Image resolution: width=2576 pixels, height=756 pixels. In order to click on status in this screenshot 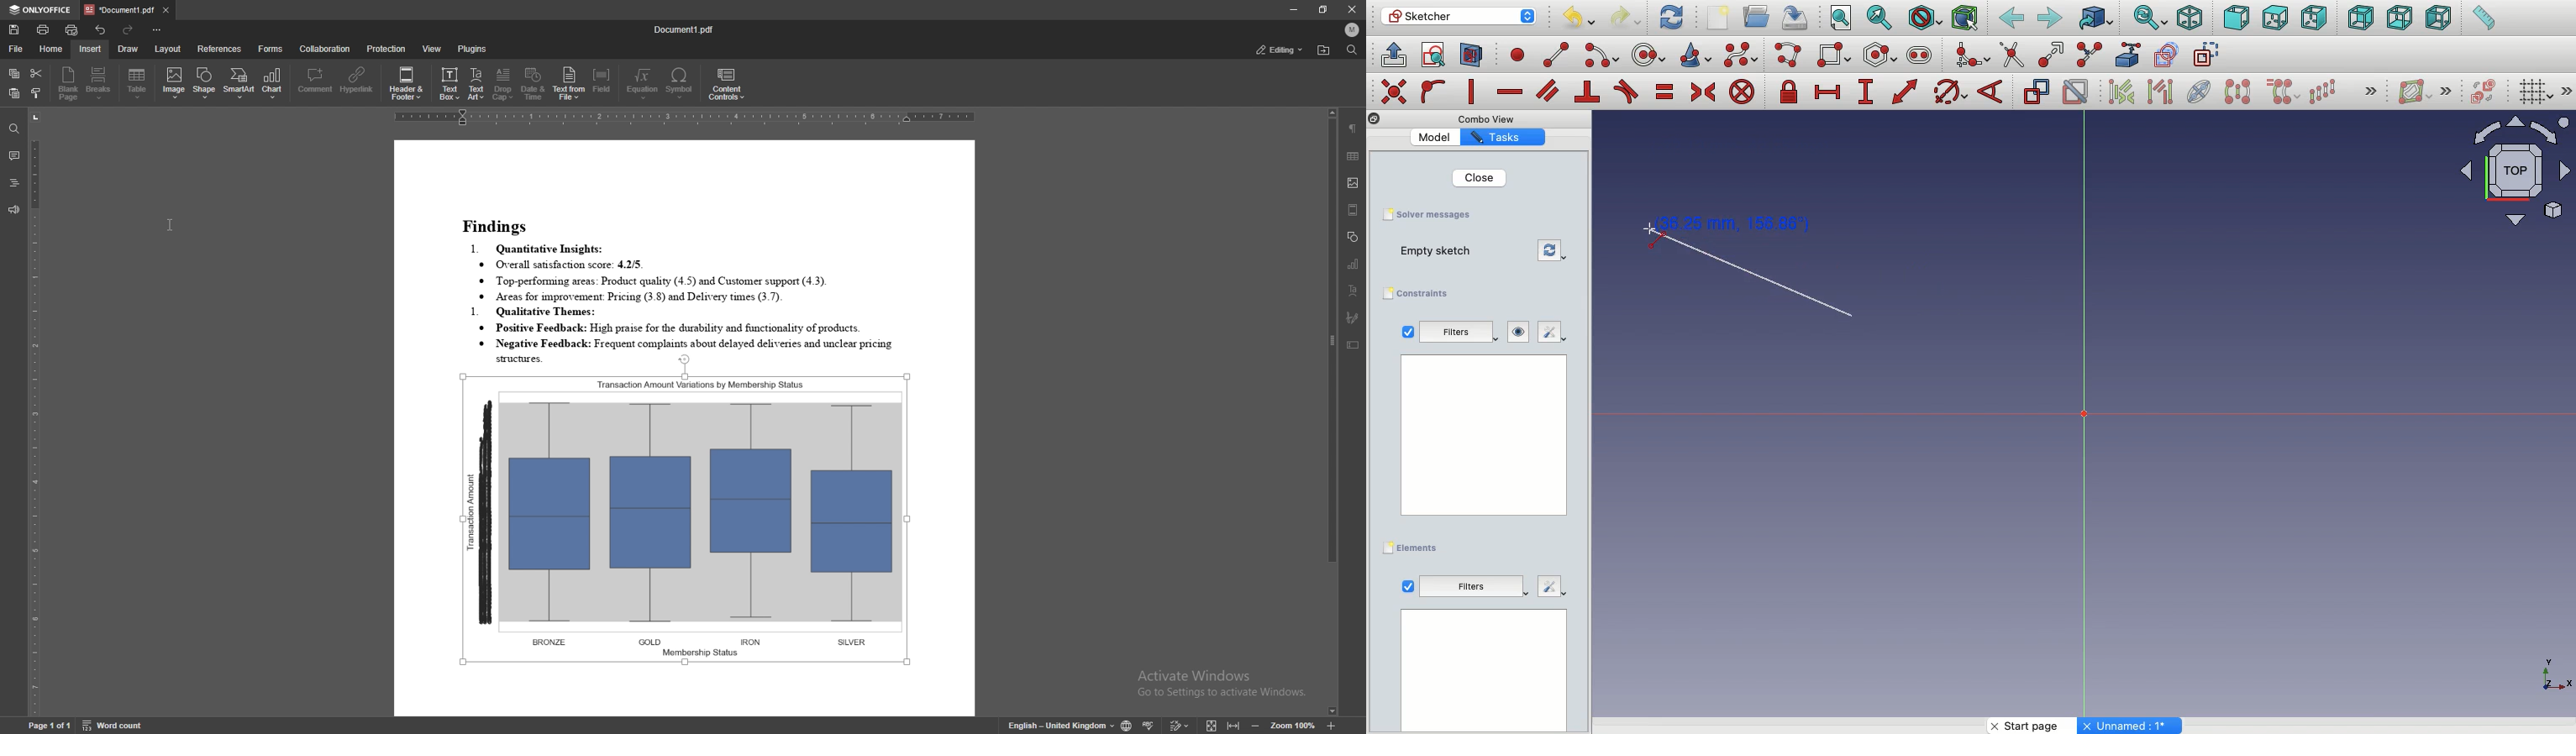, I will do `click(1278, 48)`.